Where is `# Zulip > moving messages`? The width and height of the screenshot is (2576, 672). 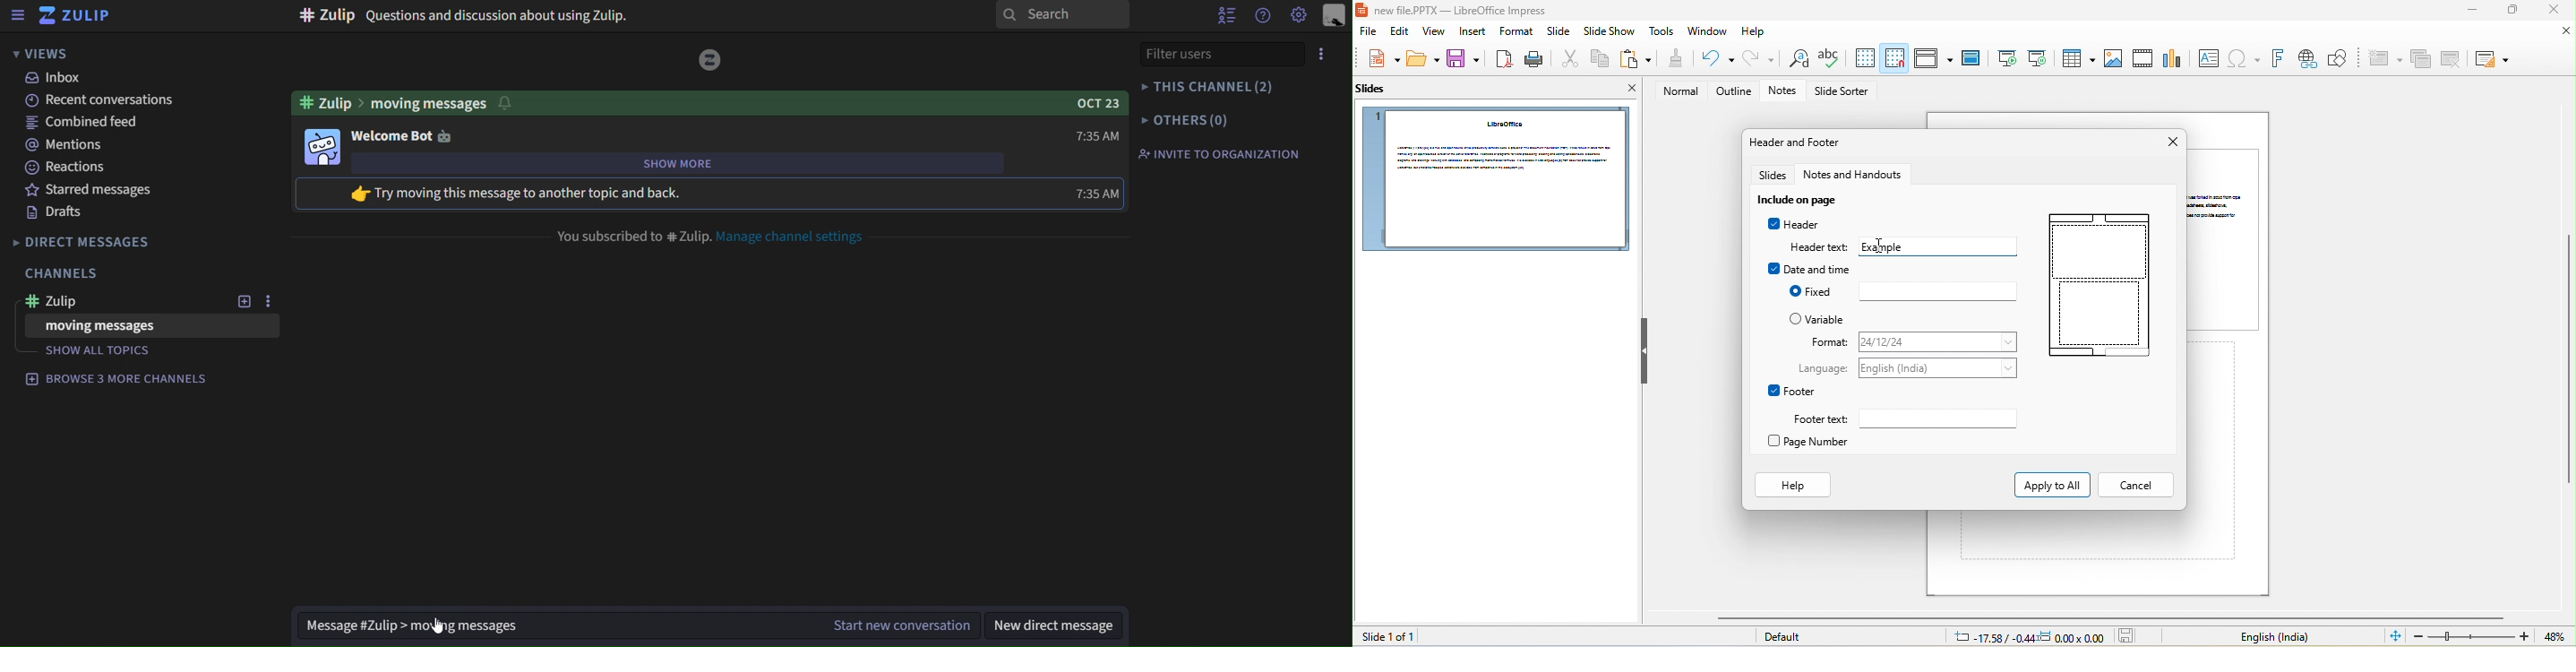
# Zulip > moving messages is located at coordinates (407, 100).